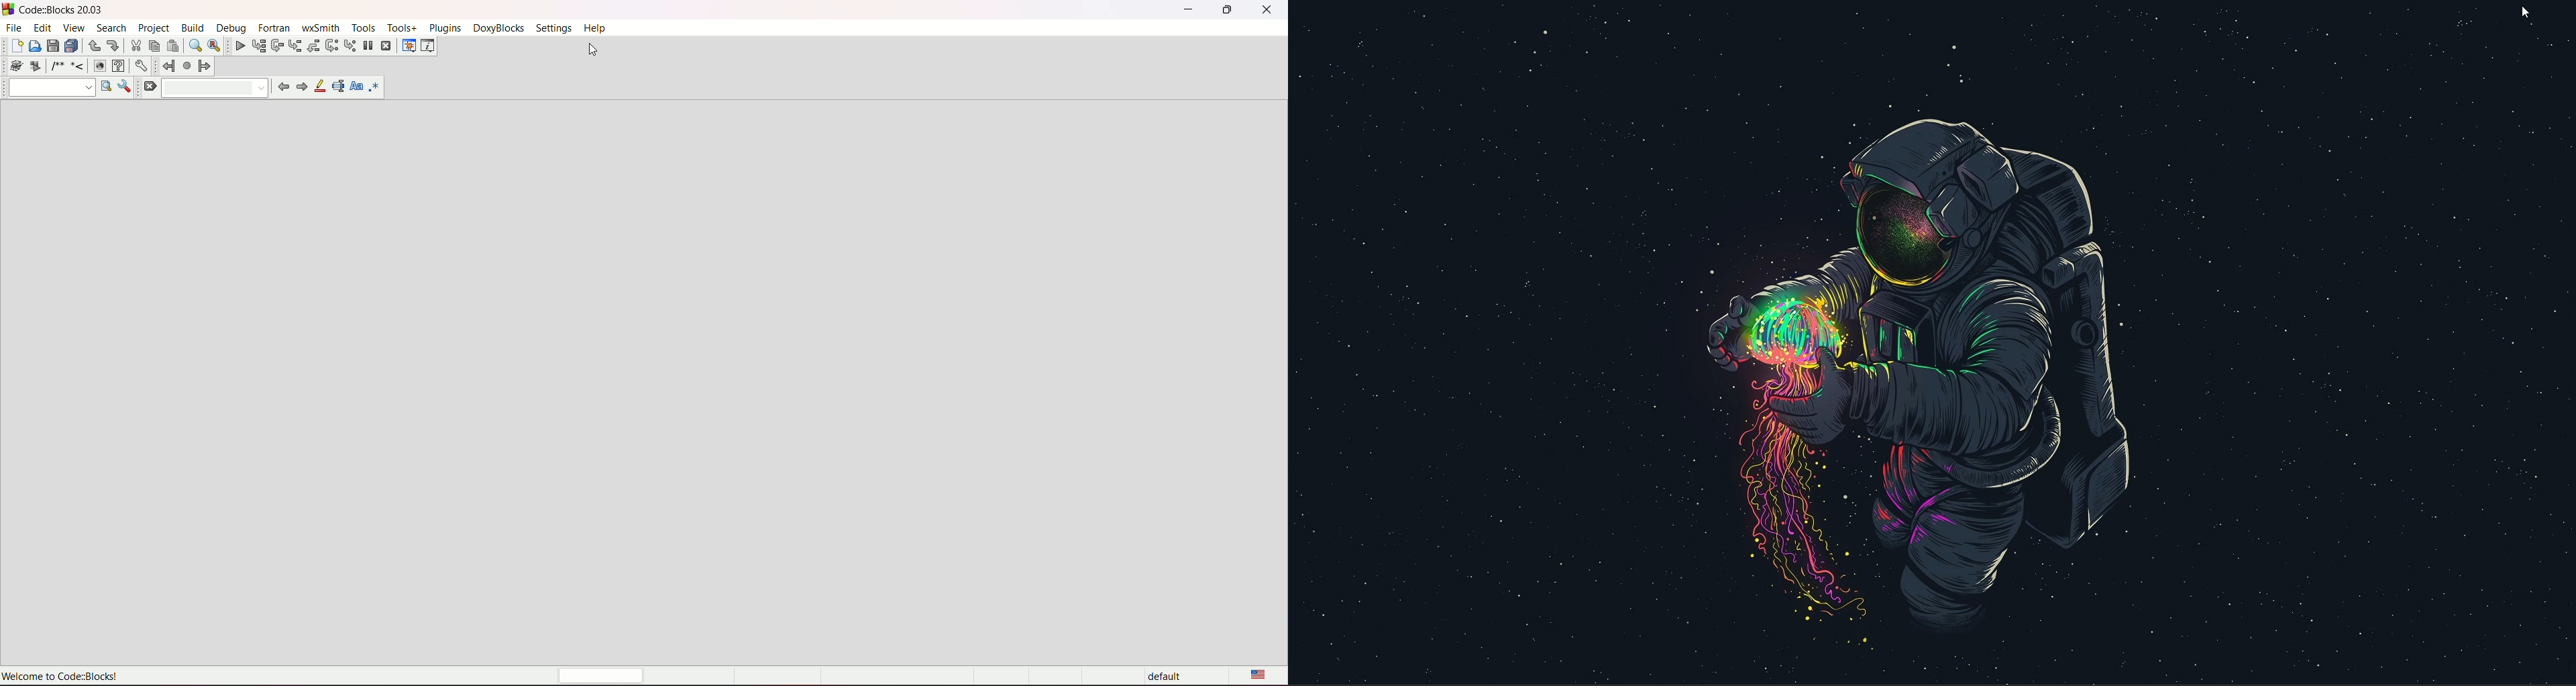 Image resolution: width=2576 pixels, height=700 pixels. I want to click on plugins, so click(444, 28).